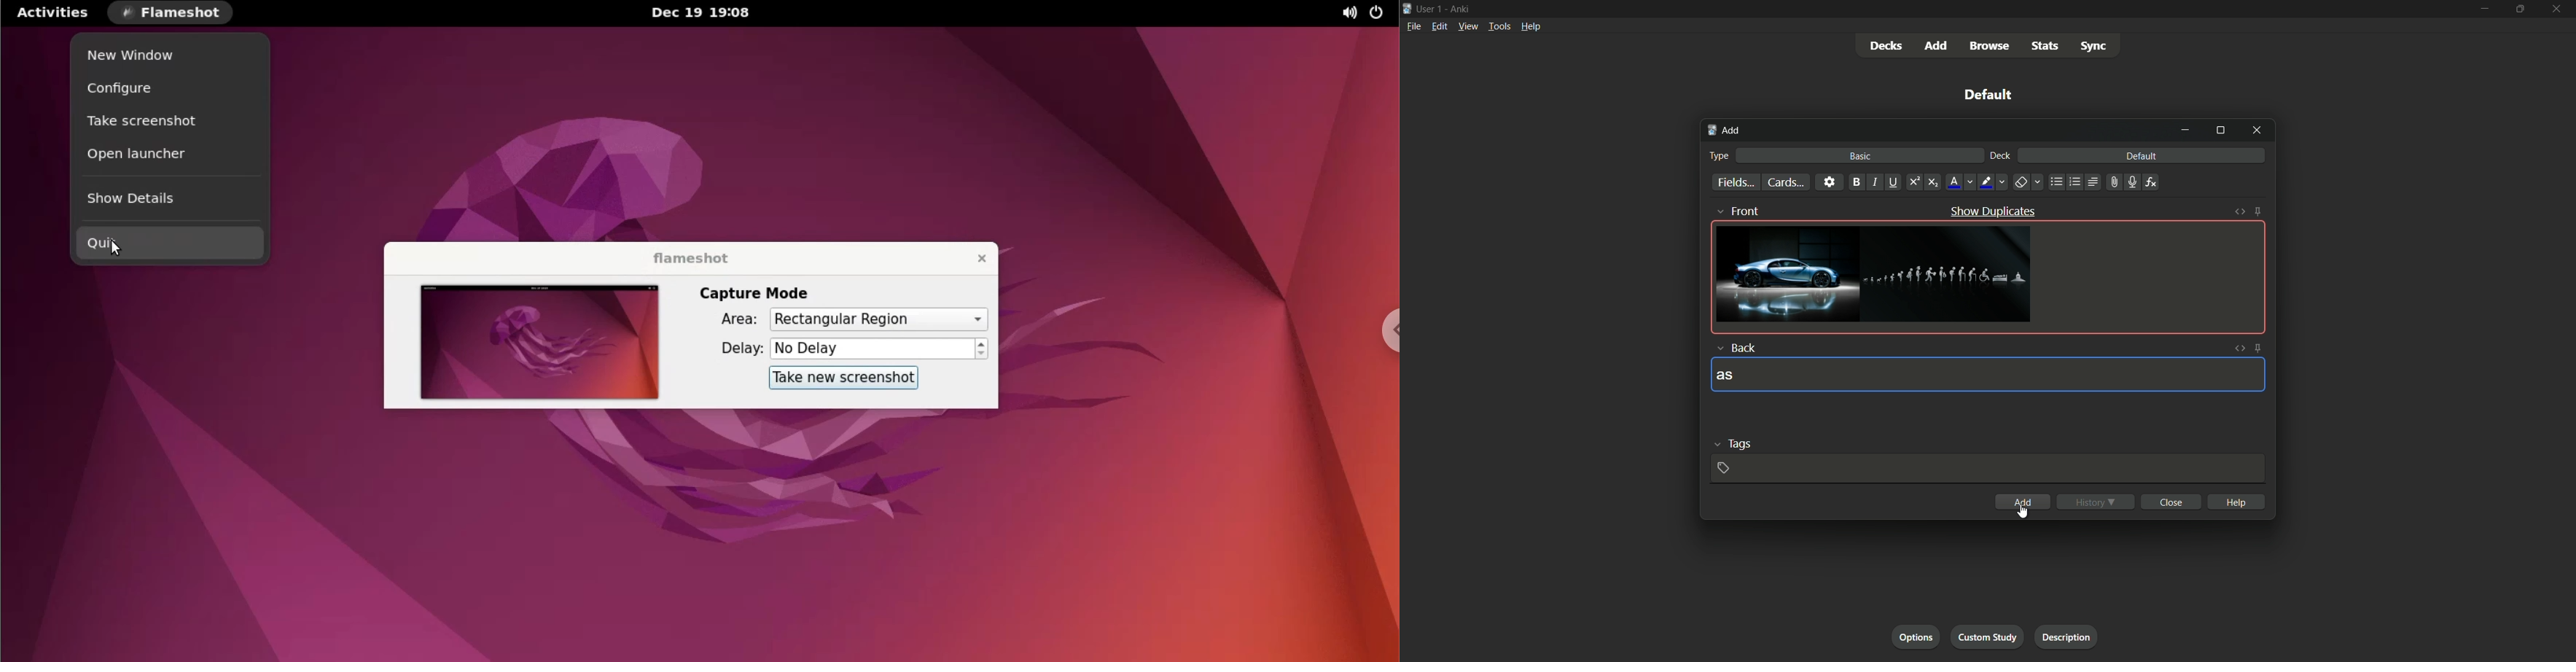  I want to click on flameshot , so click(686, 257).